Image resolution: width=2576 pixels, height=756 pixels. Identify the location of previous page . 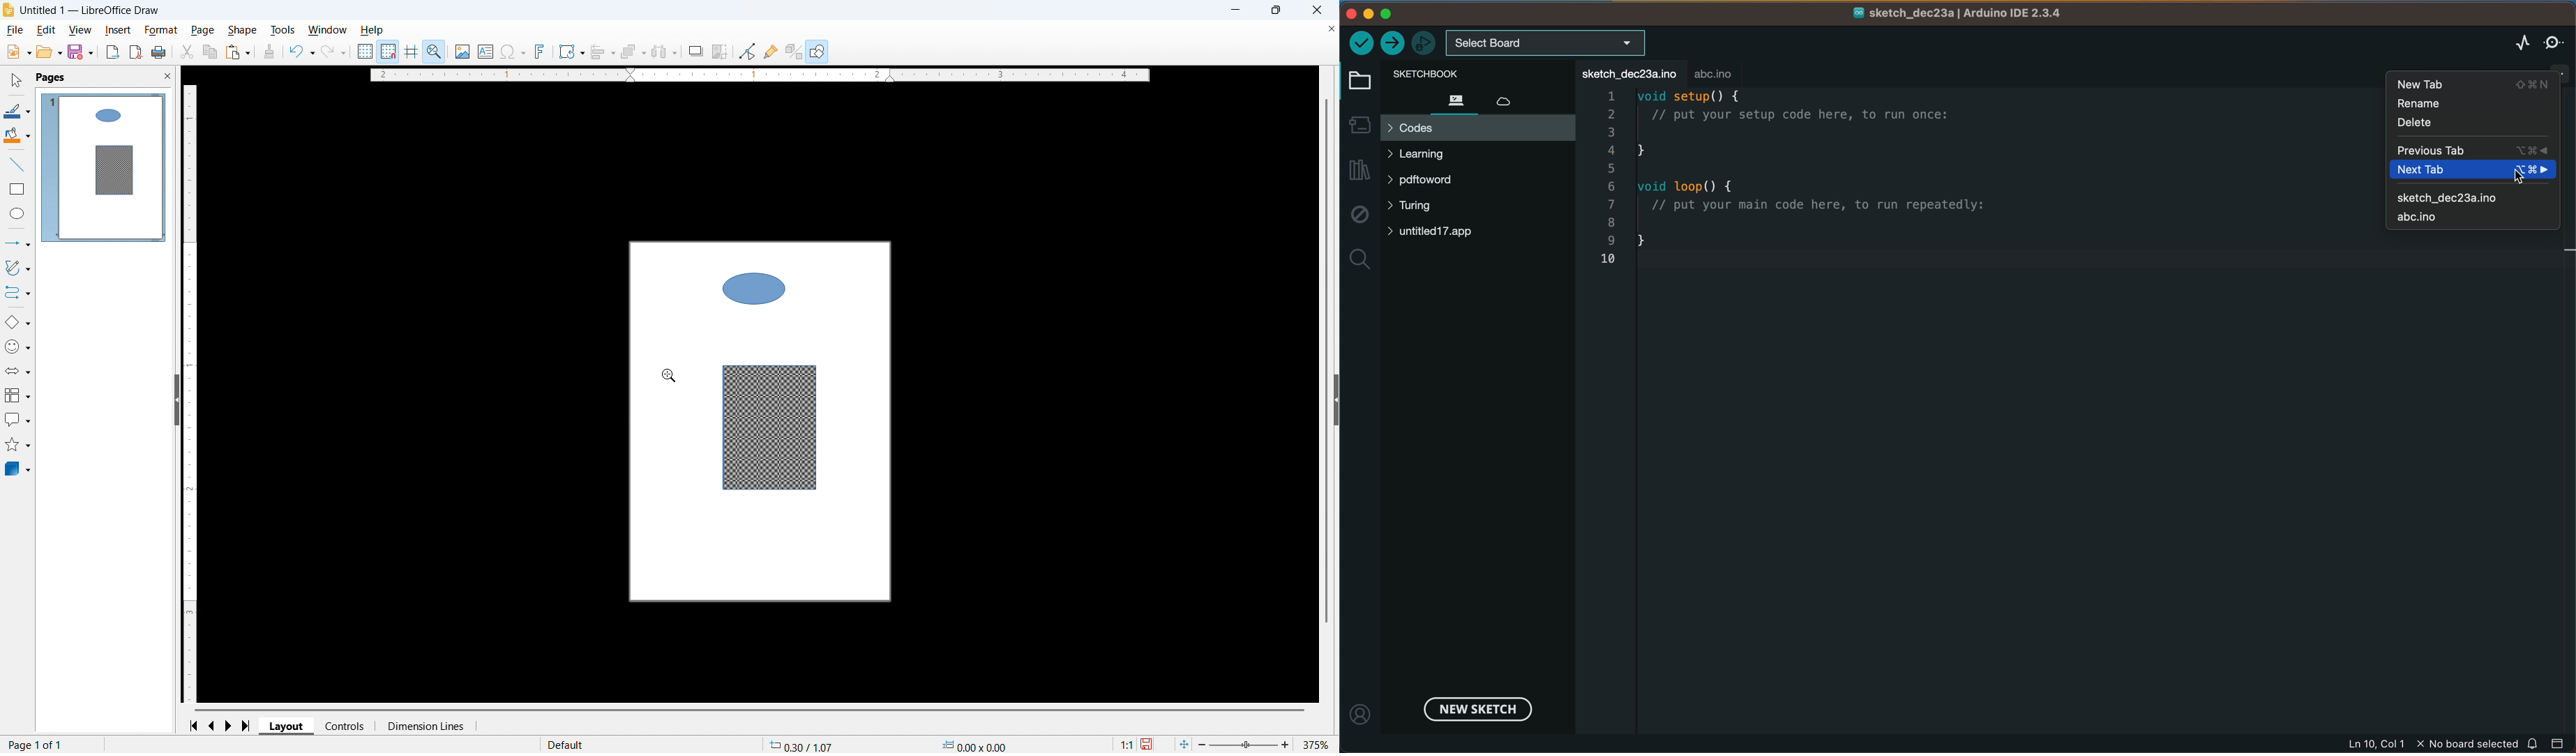
(213, 725).